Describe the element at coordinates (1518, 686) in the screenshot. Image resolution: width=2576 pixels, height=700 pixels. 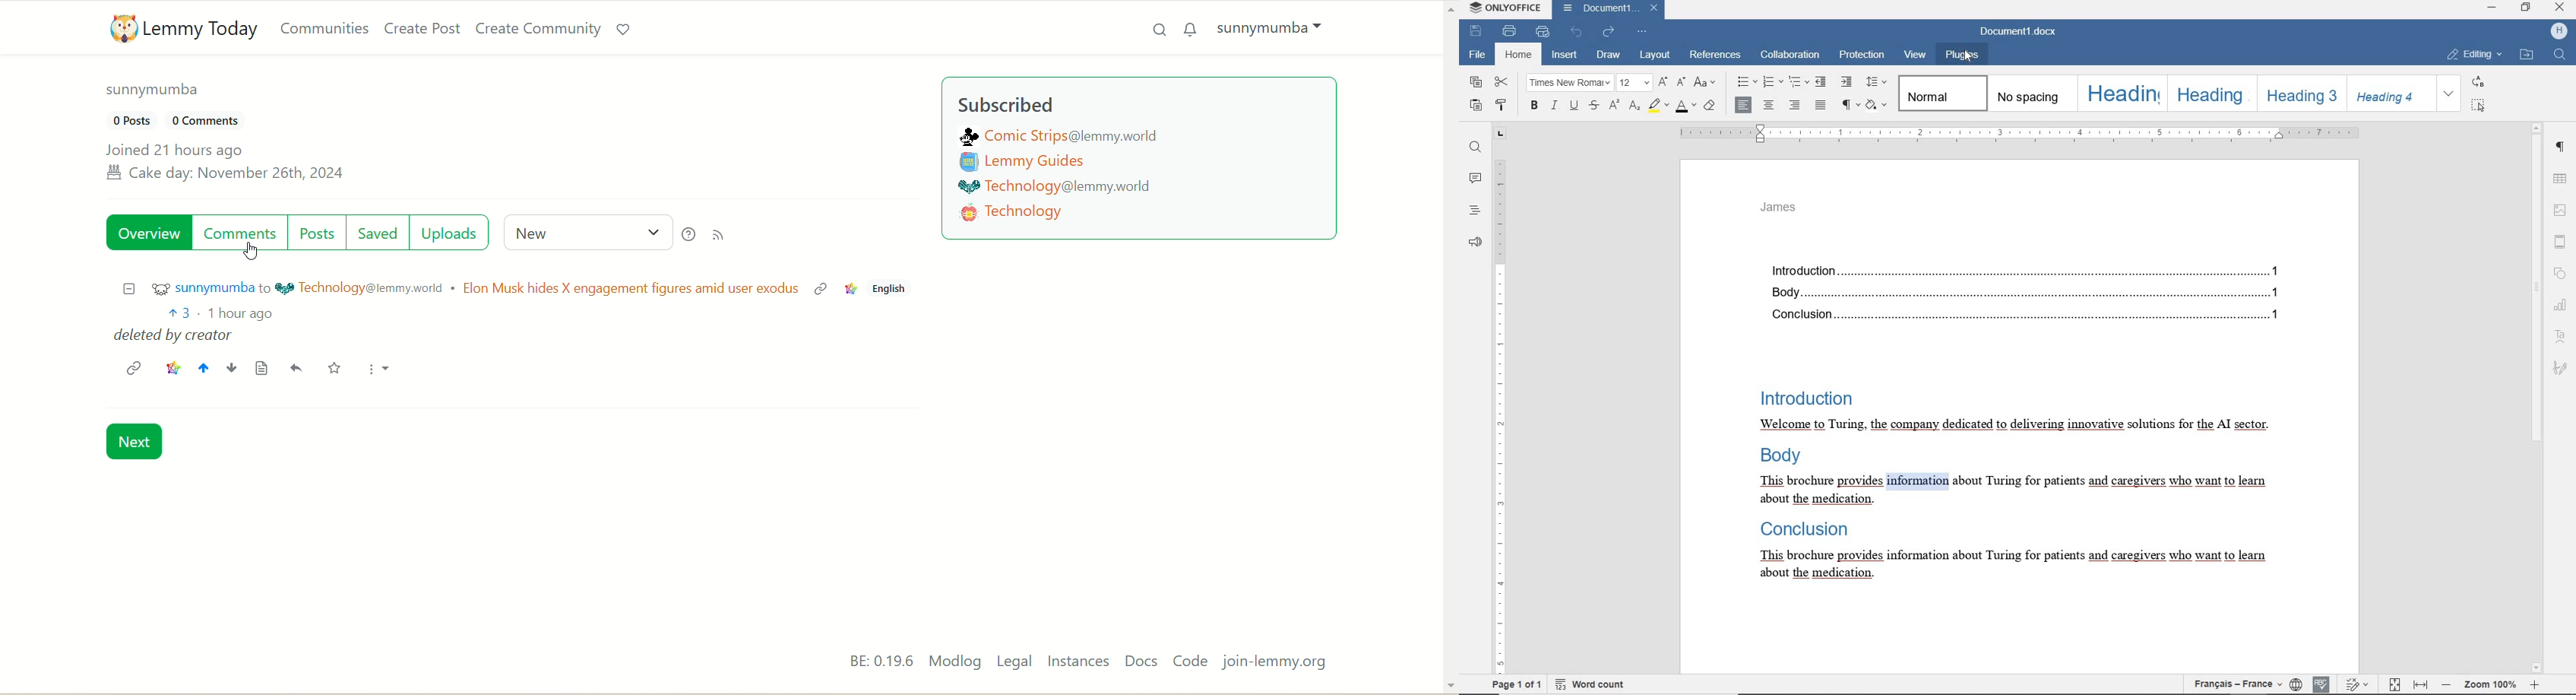
I see `PAGE 1 OF 1` at that location.